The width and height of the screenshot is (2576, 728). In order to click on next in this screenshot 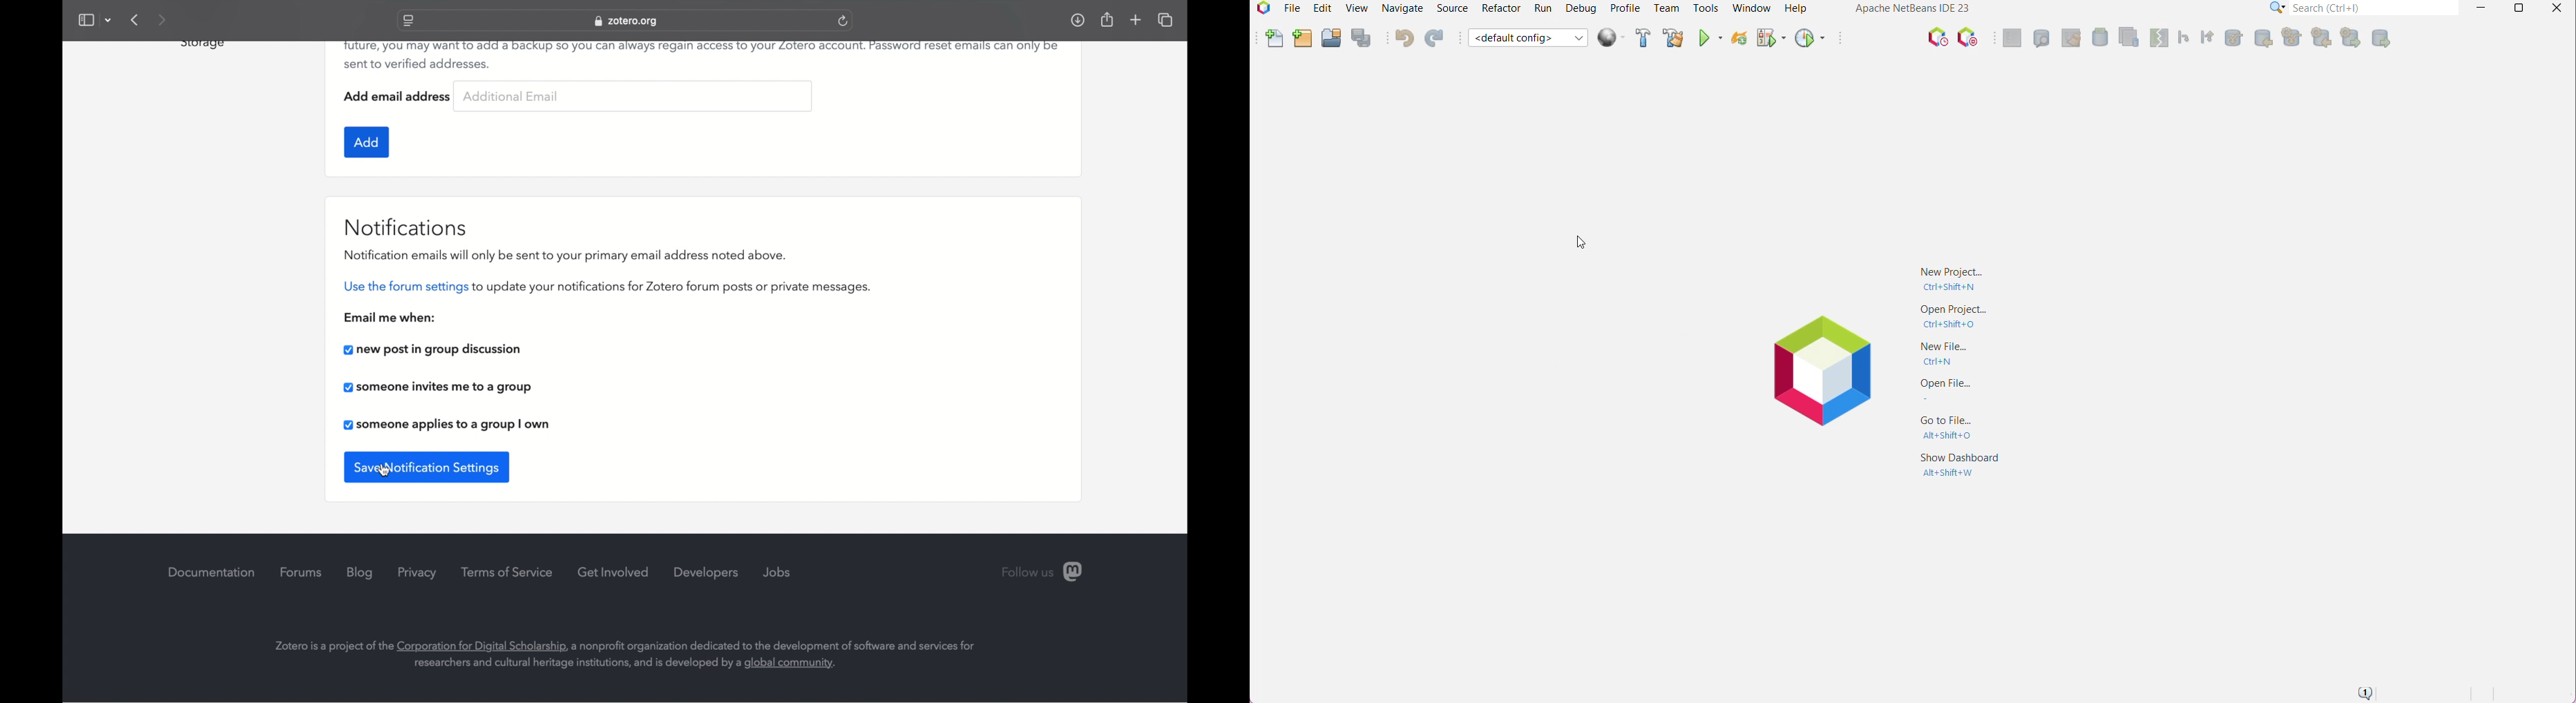, I will do `click(163, 20)`.